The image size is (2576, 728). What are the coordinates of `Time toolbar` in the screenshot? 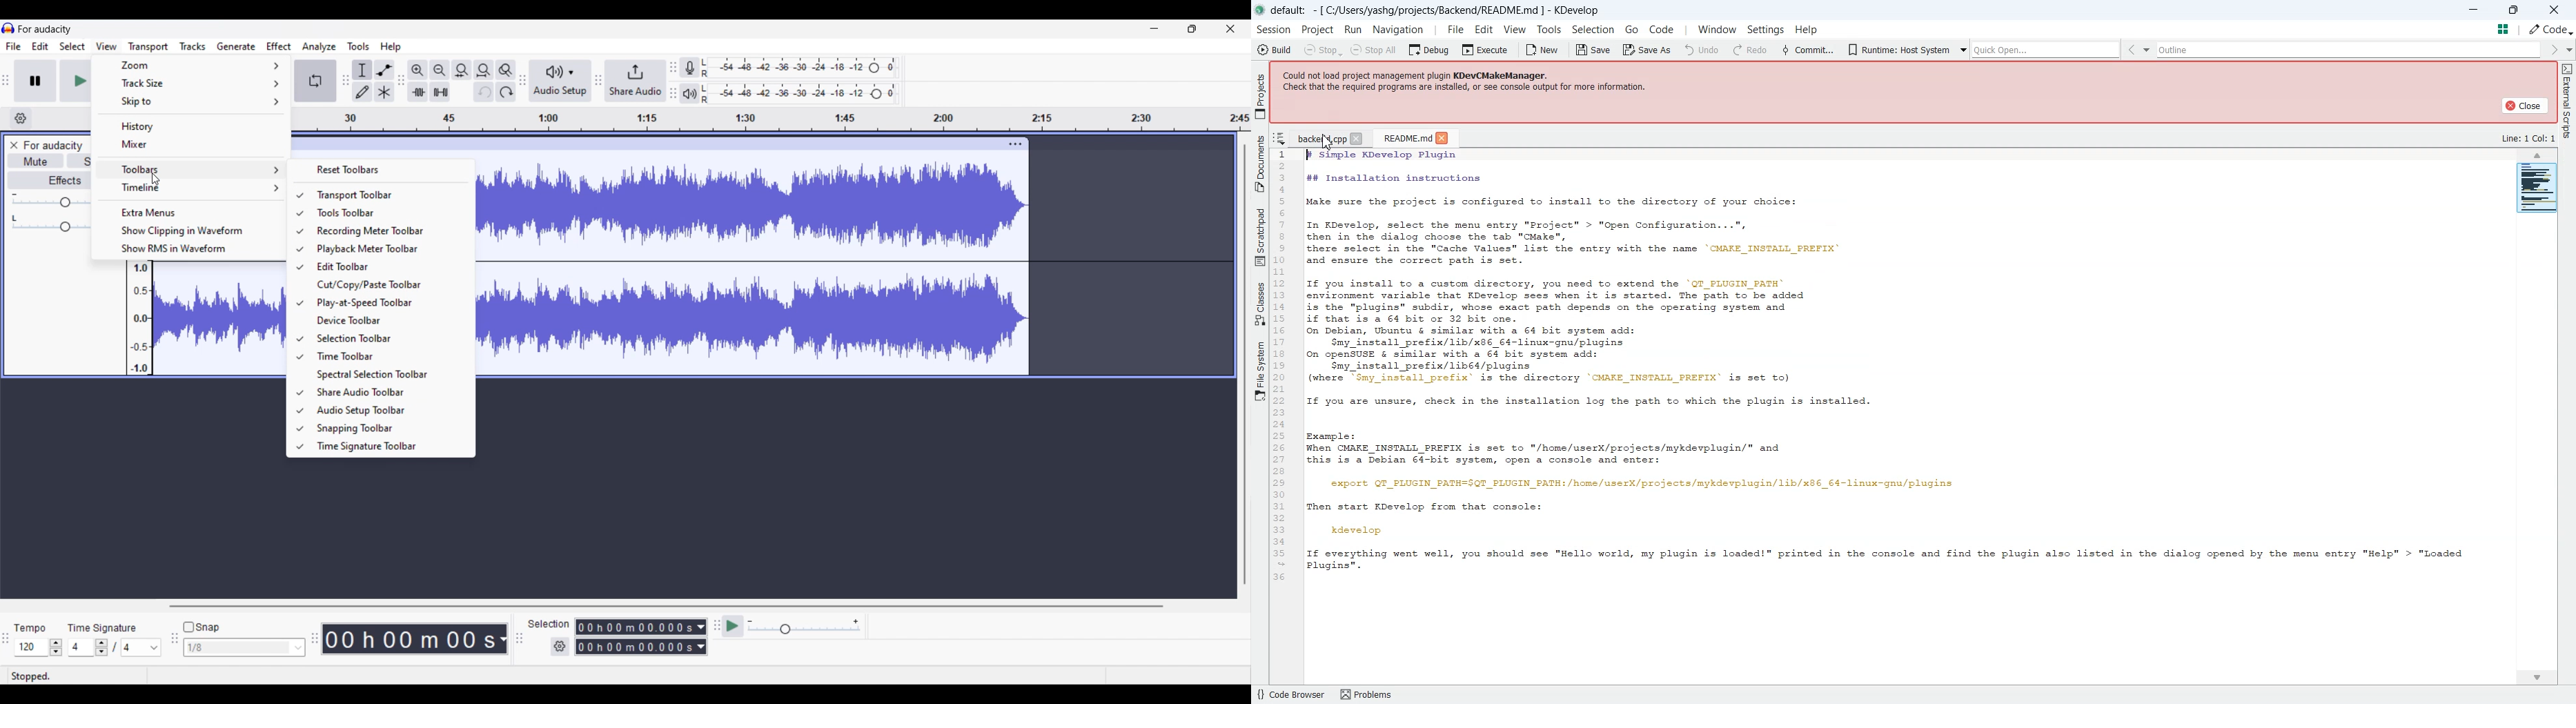 It's located at (388, 356).